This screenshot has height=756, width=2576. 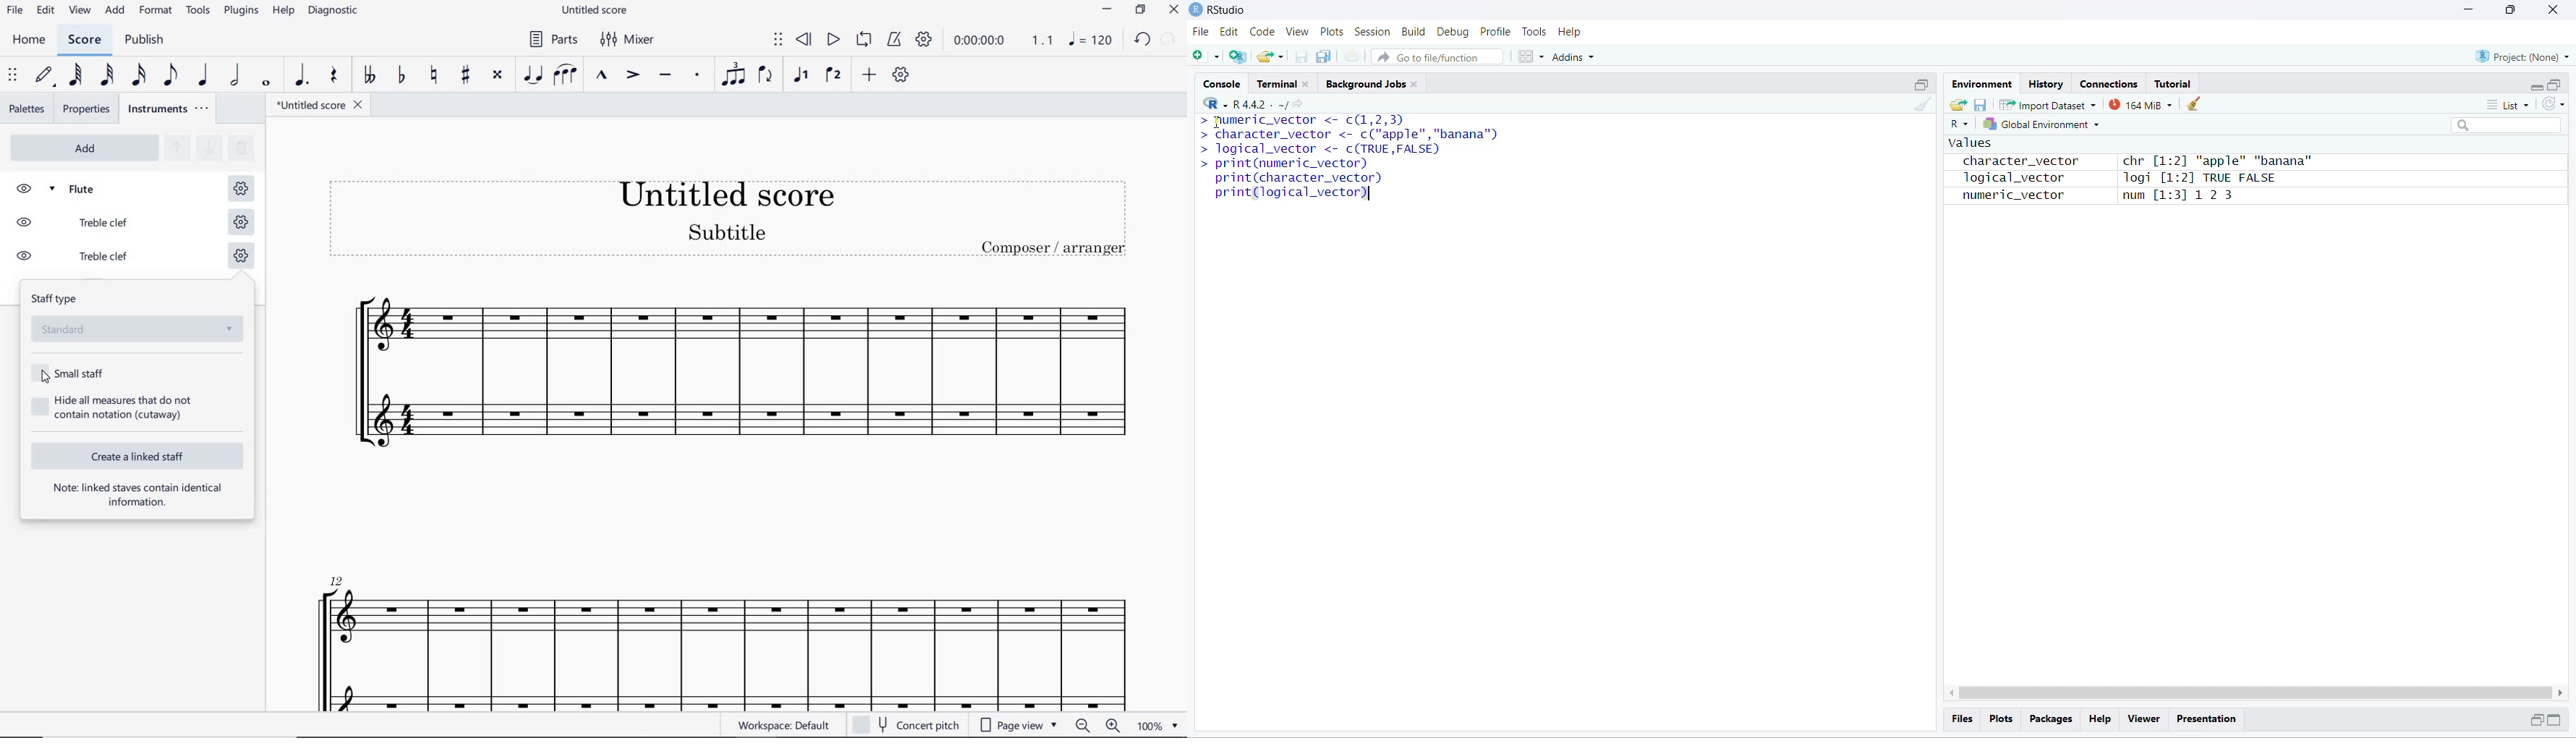 What do you see at coordinates (2141, 105) in the screenshot?
I see `163 MB` at bounding box center [2141, 105].